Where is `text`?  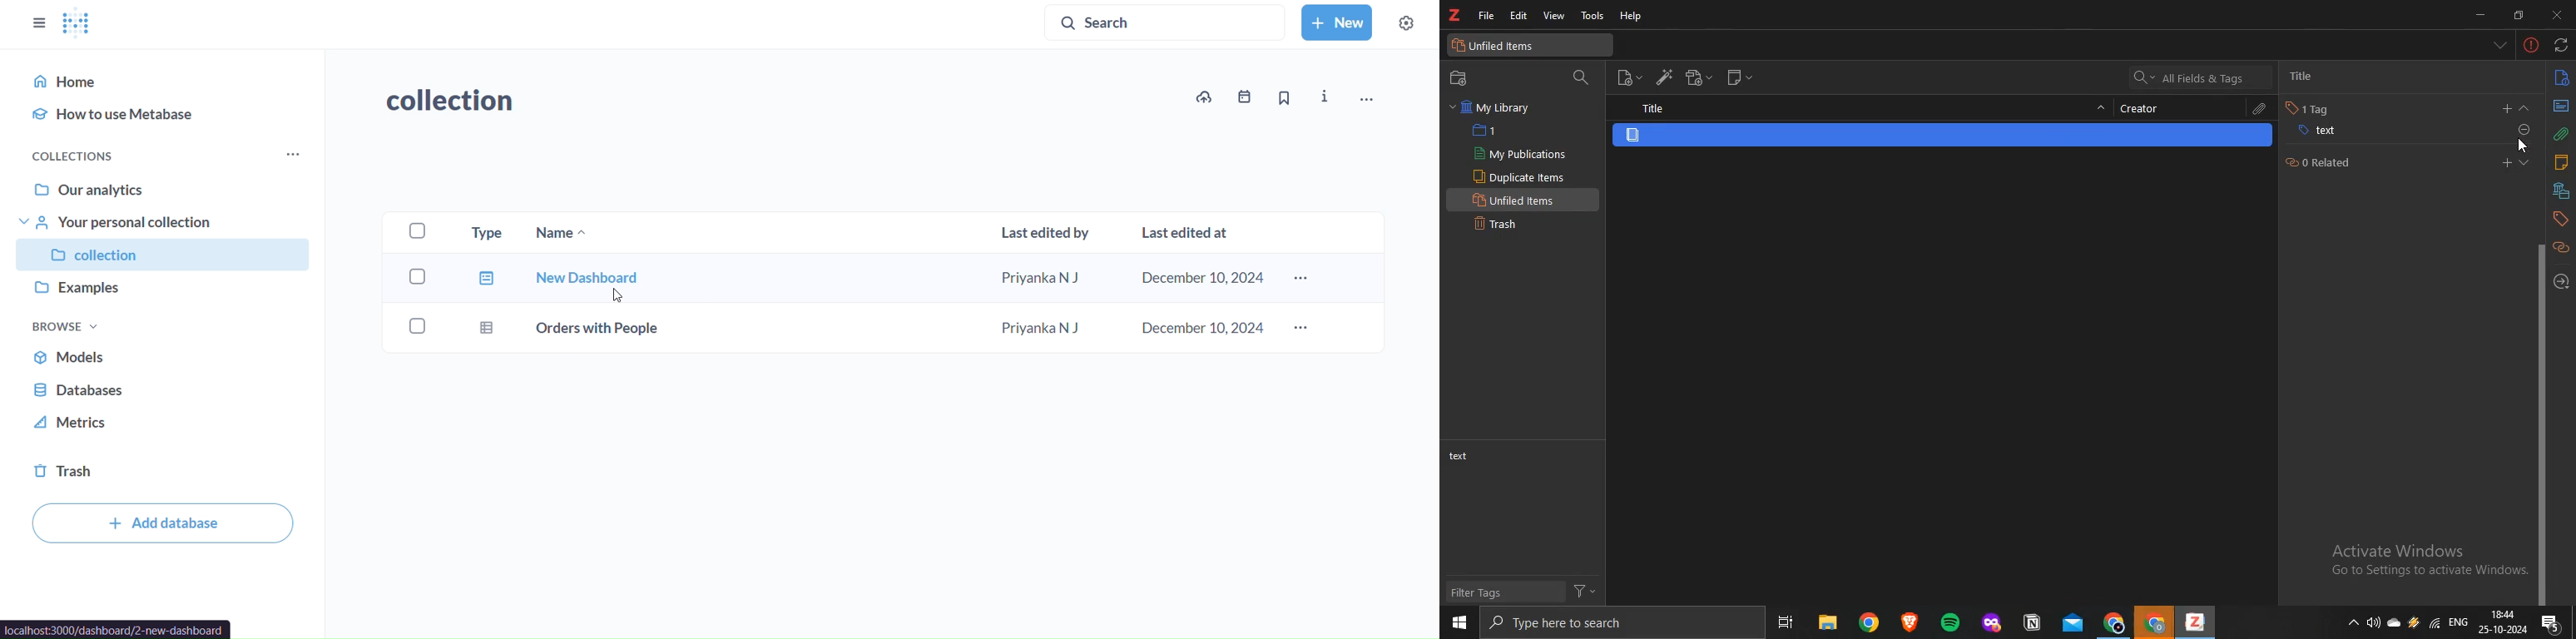
text is located at coordinates (1457, 16).